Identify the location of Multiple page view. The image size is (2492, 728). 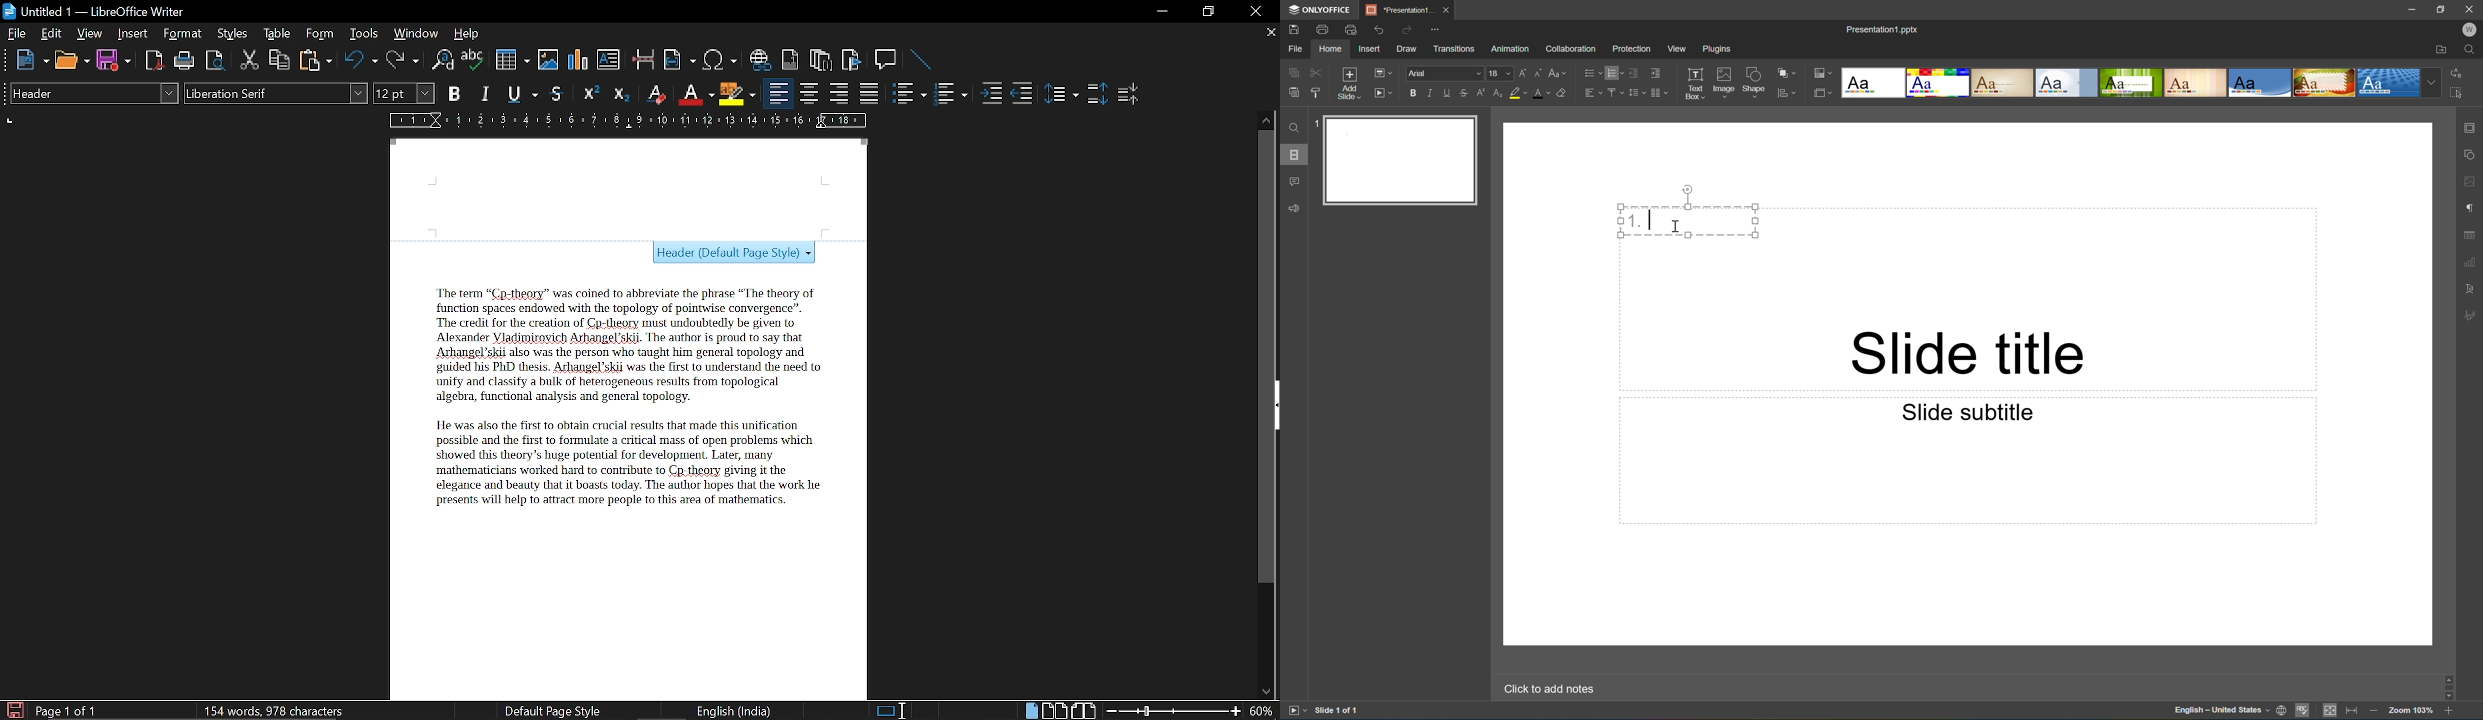
(1054, 711).